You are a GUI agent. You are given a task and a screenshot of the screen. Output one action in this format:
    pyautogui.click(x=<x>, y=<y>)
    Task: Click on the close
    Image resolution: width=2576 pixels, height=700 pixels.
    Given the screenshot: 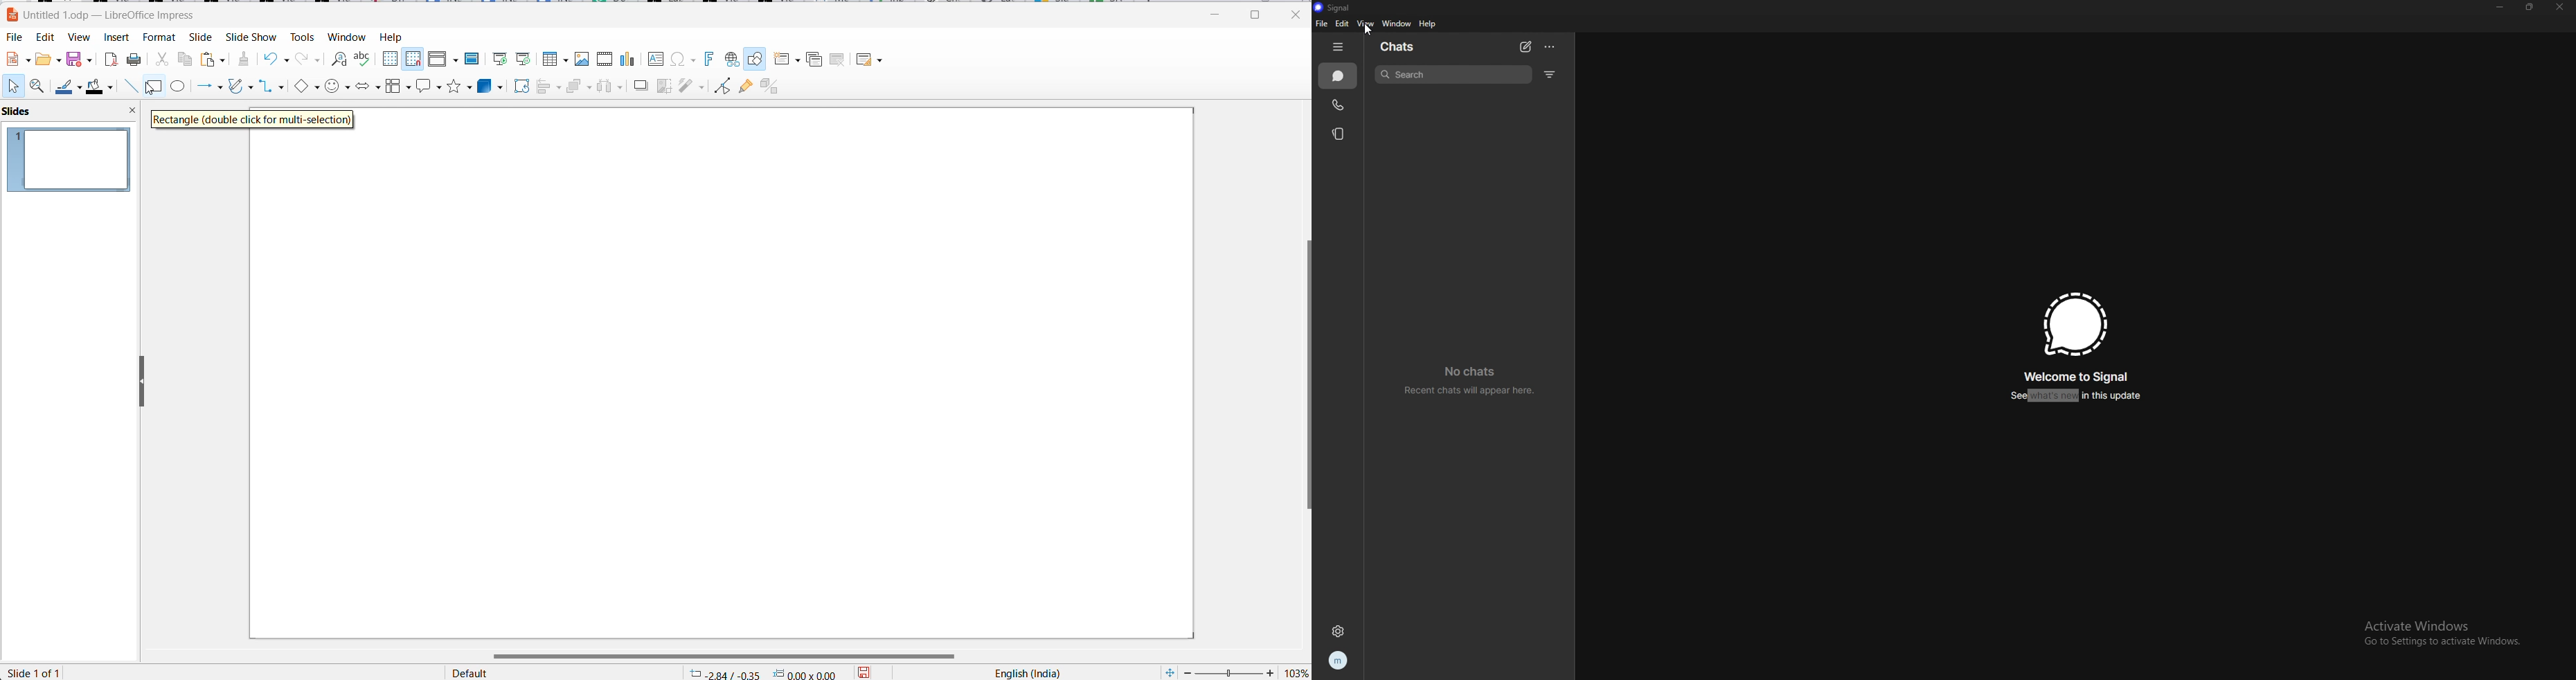 What is the action you would take?
    pyautogui.click(x=1296, y=14)
    